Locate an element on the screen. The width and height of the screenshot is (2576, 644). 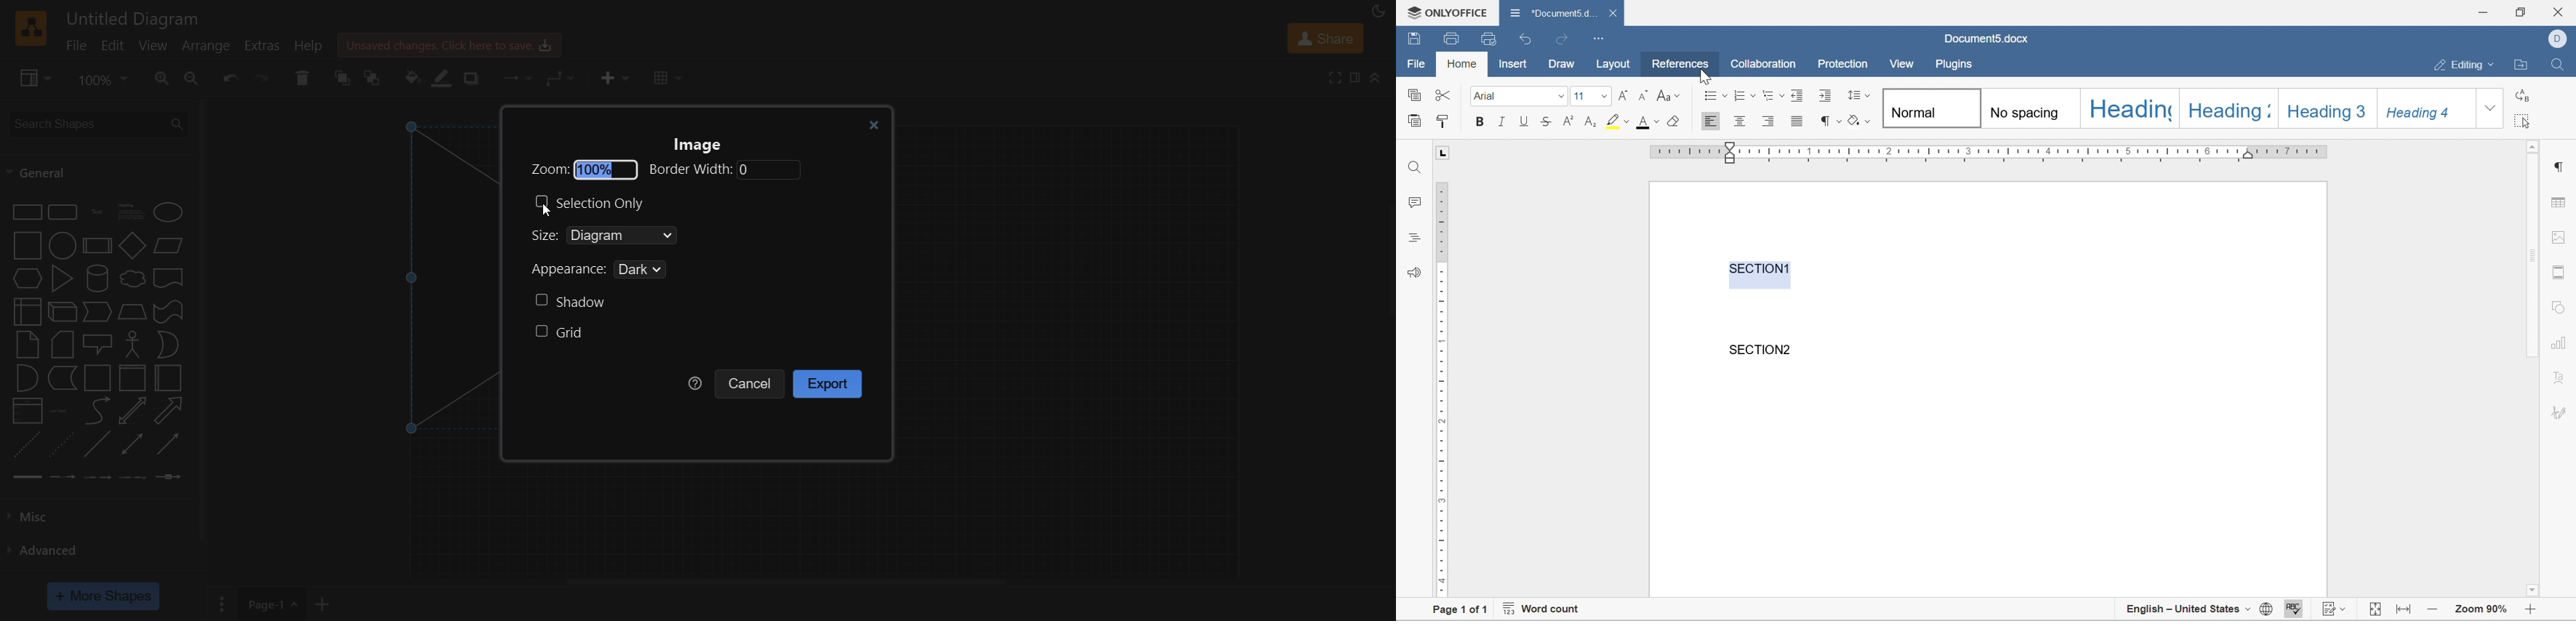
line spacing is located at coordinates (1859, 94).